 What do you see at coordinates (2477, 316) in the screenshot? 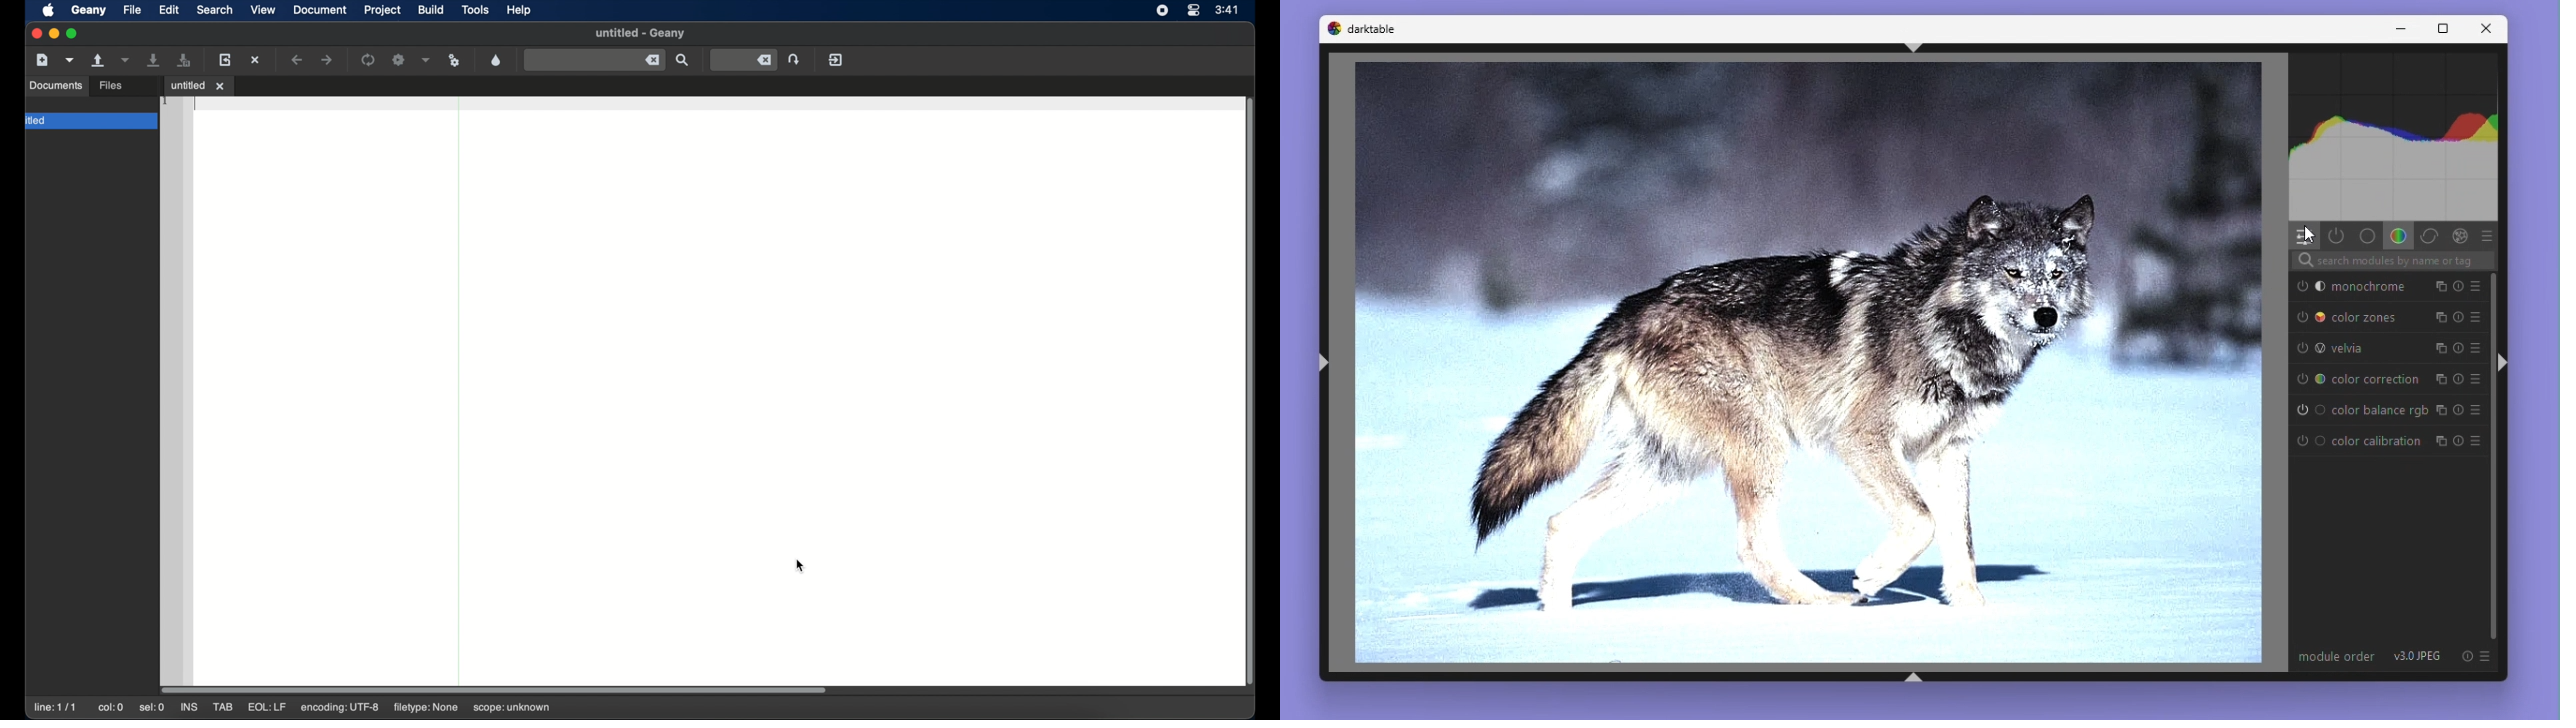
I see `presets` at bounding box center [2477, 316].